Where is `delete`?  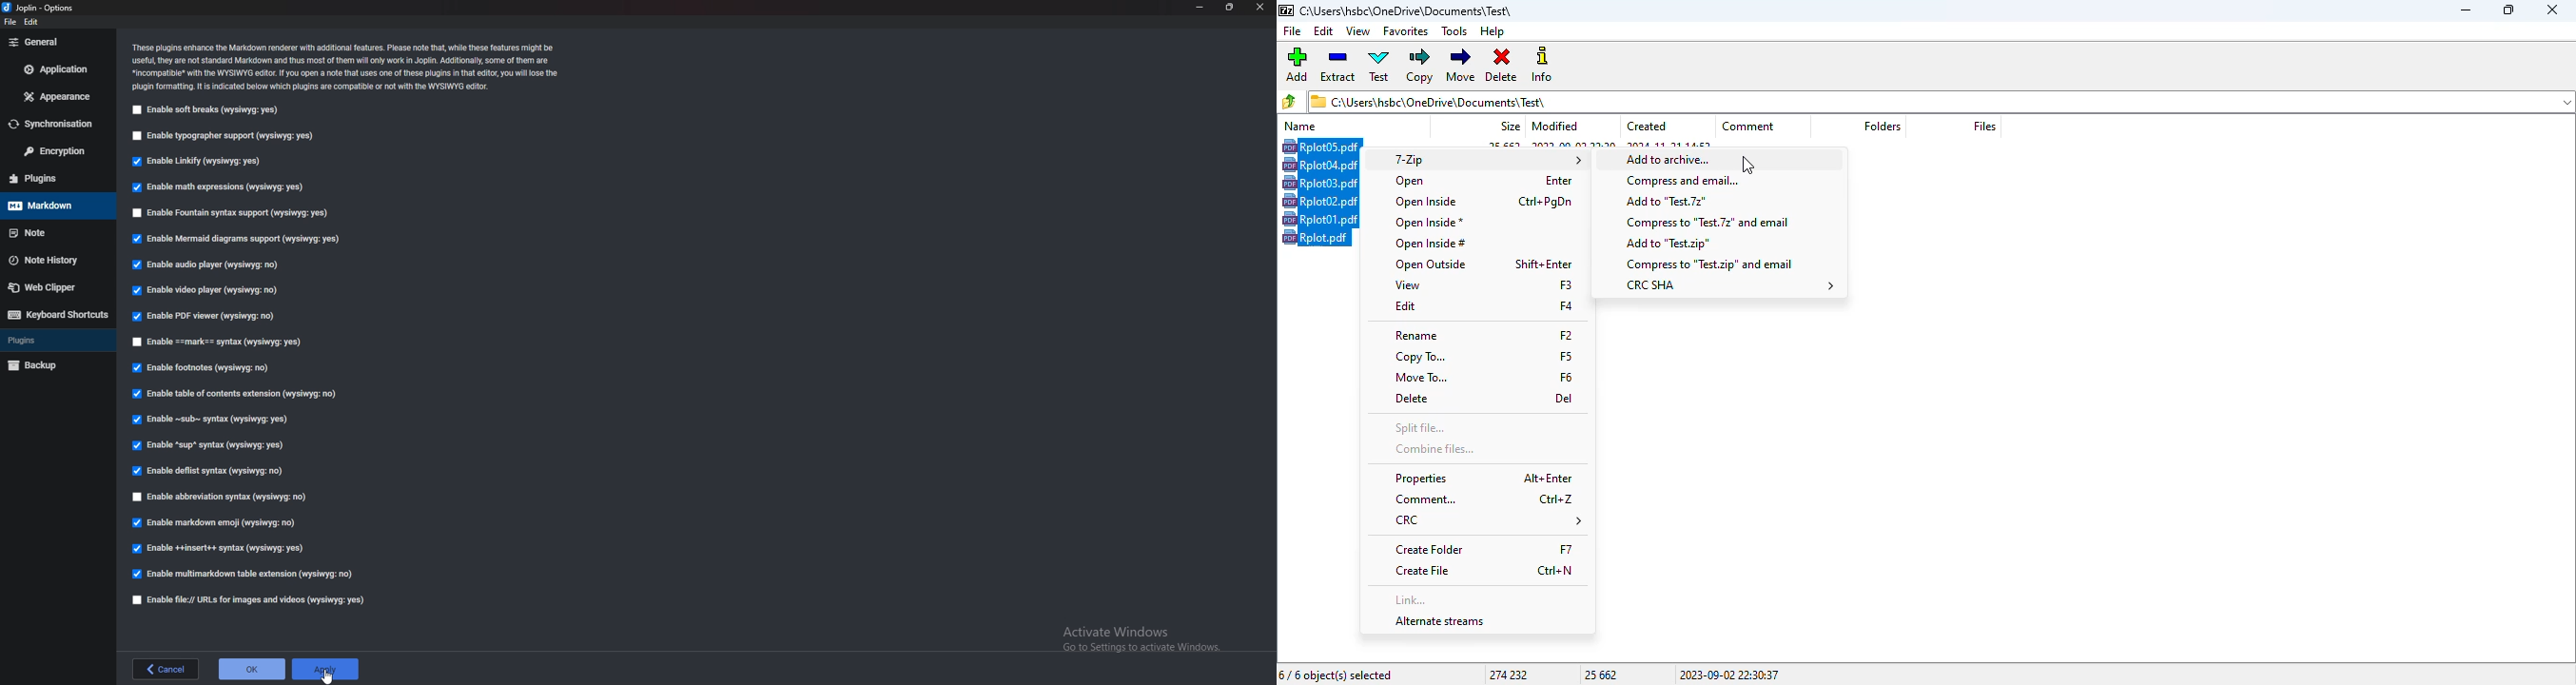
delete is located at coordinates (1484, 399).